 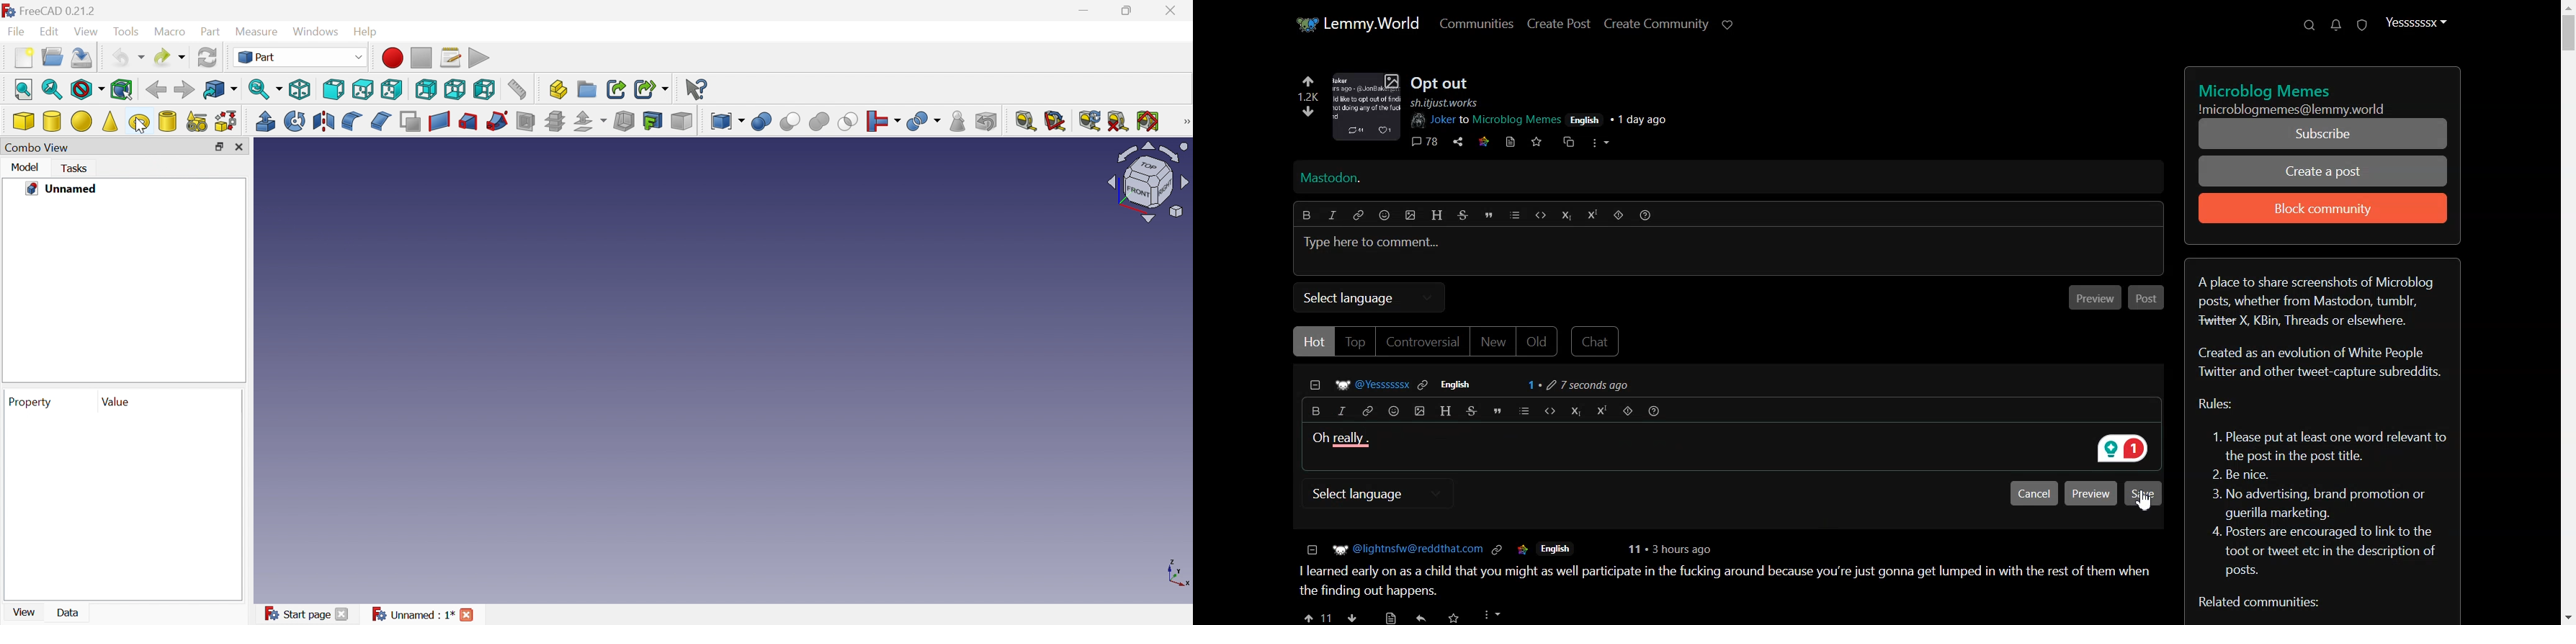 What do you see at coordinates (1598, 341) in the screenshot?
I see `Chat` at bounding box center [1598, 341].